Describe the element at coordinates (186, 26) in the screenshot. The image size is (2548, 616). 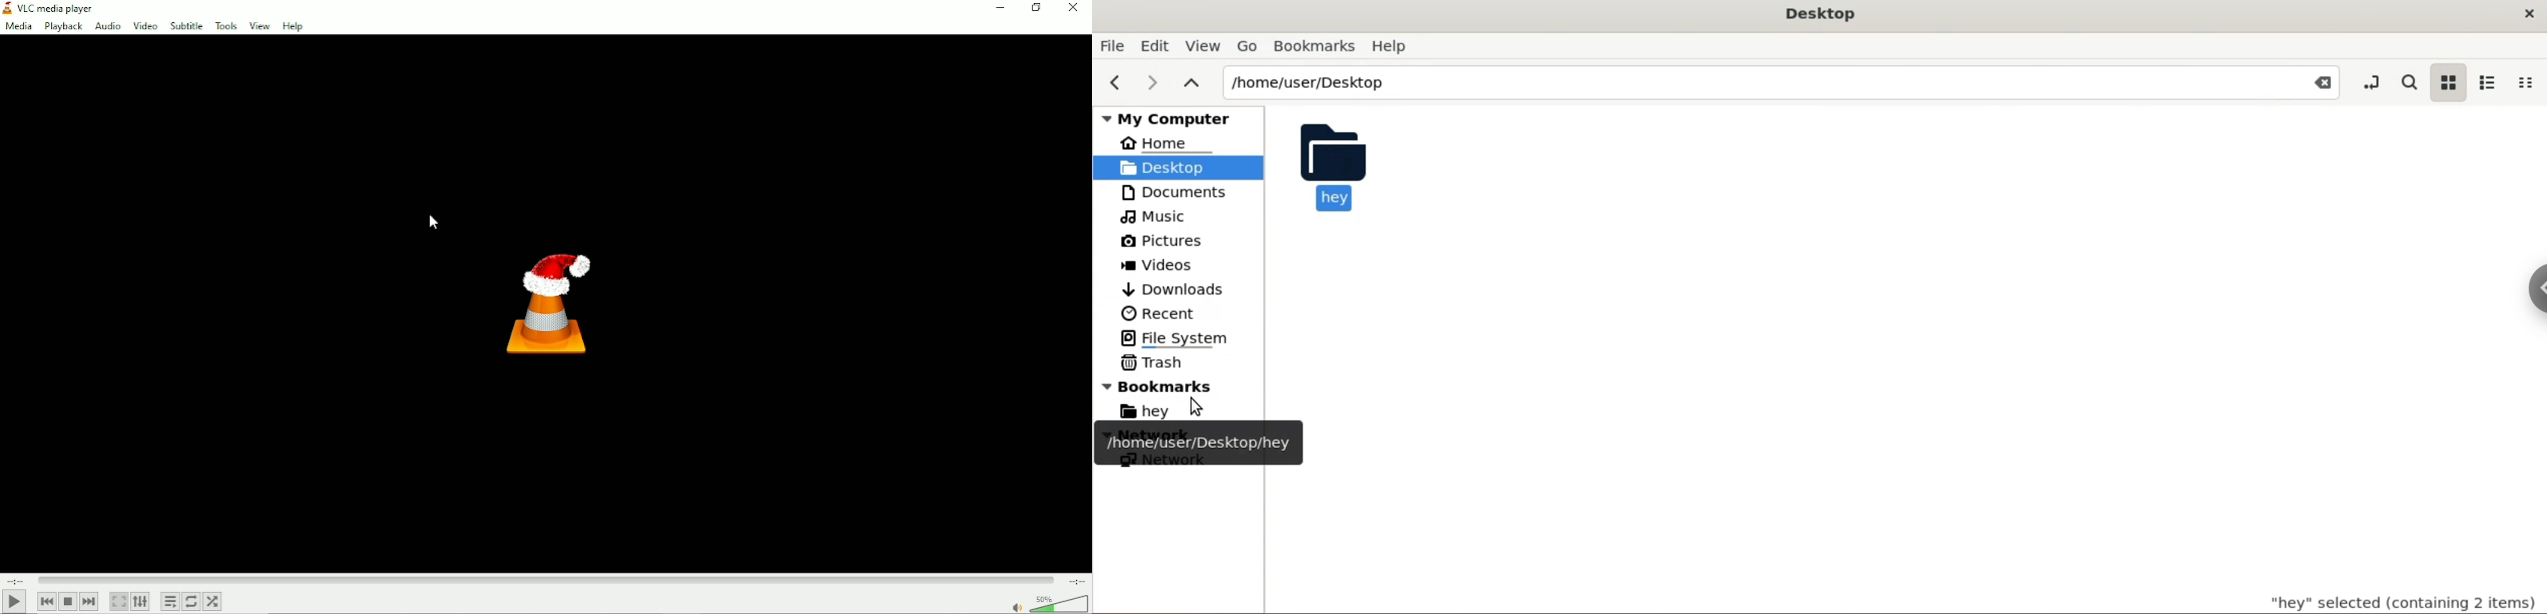
I see `Subtitle` at that location.